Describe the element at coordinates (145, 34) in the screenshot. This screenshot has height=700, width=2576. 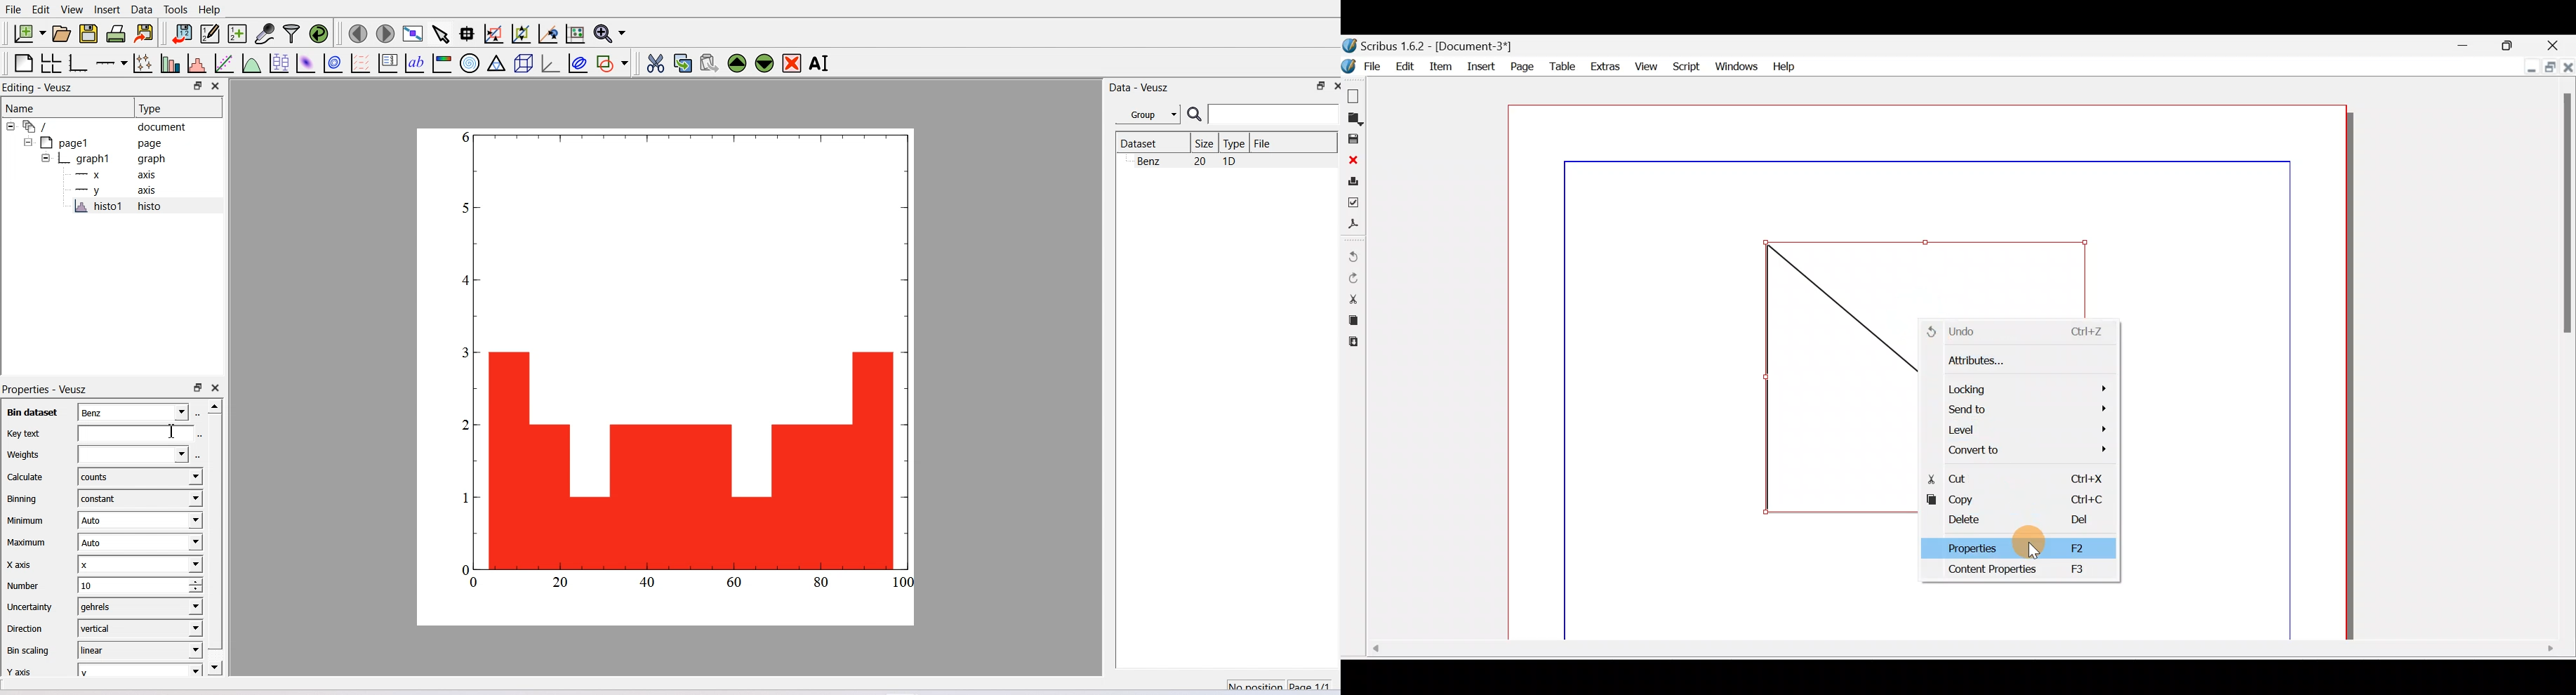
I see `Export to graphics format` at that location.